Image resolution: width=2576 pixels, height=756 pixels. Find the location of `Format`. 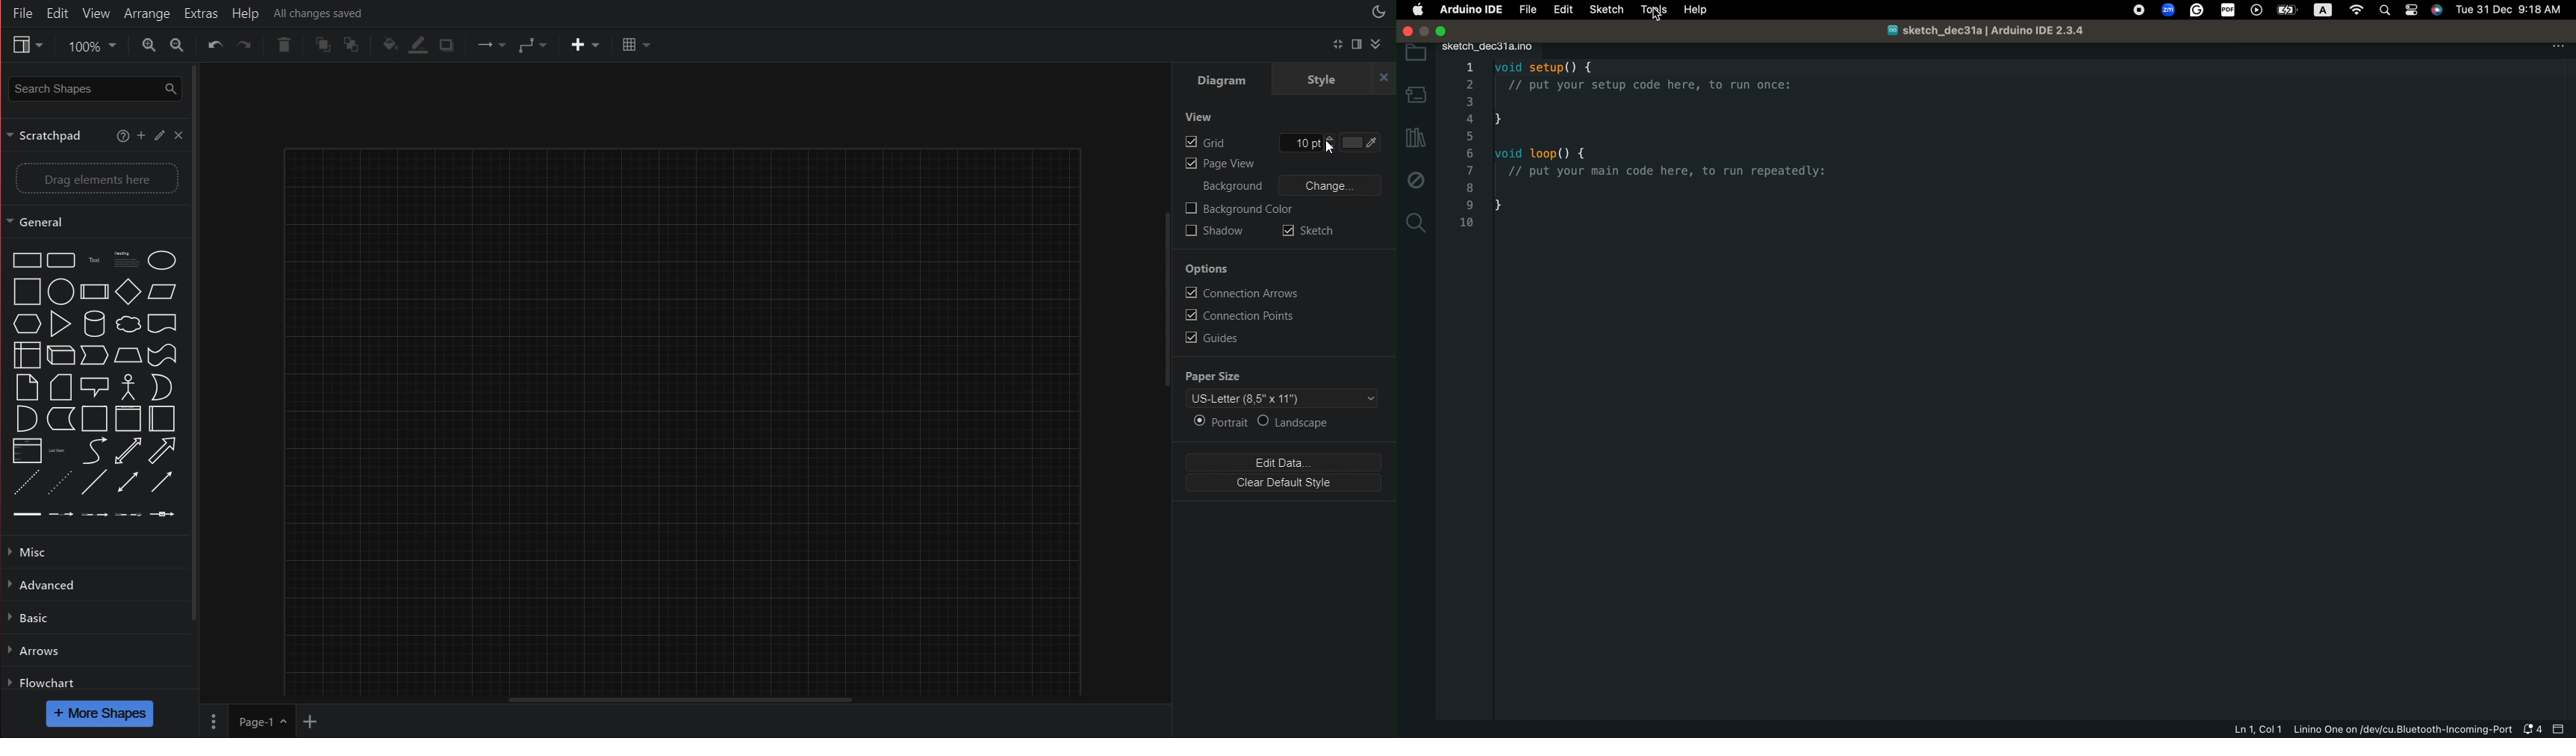

Format is located at coordinates (1357, 44).